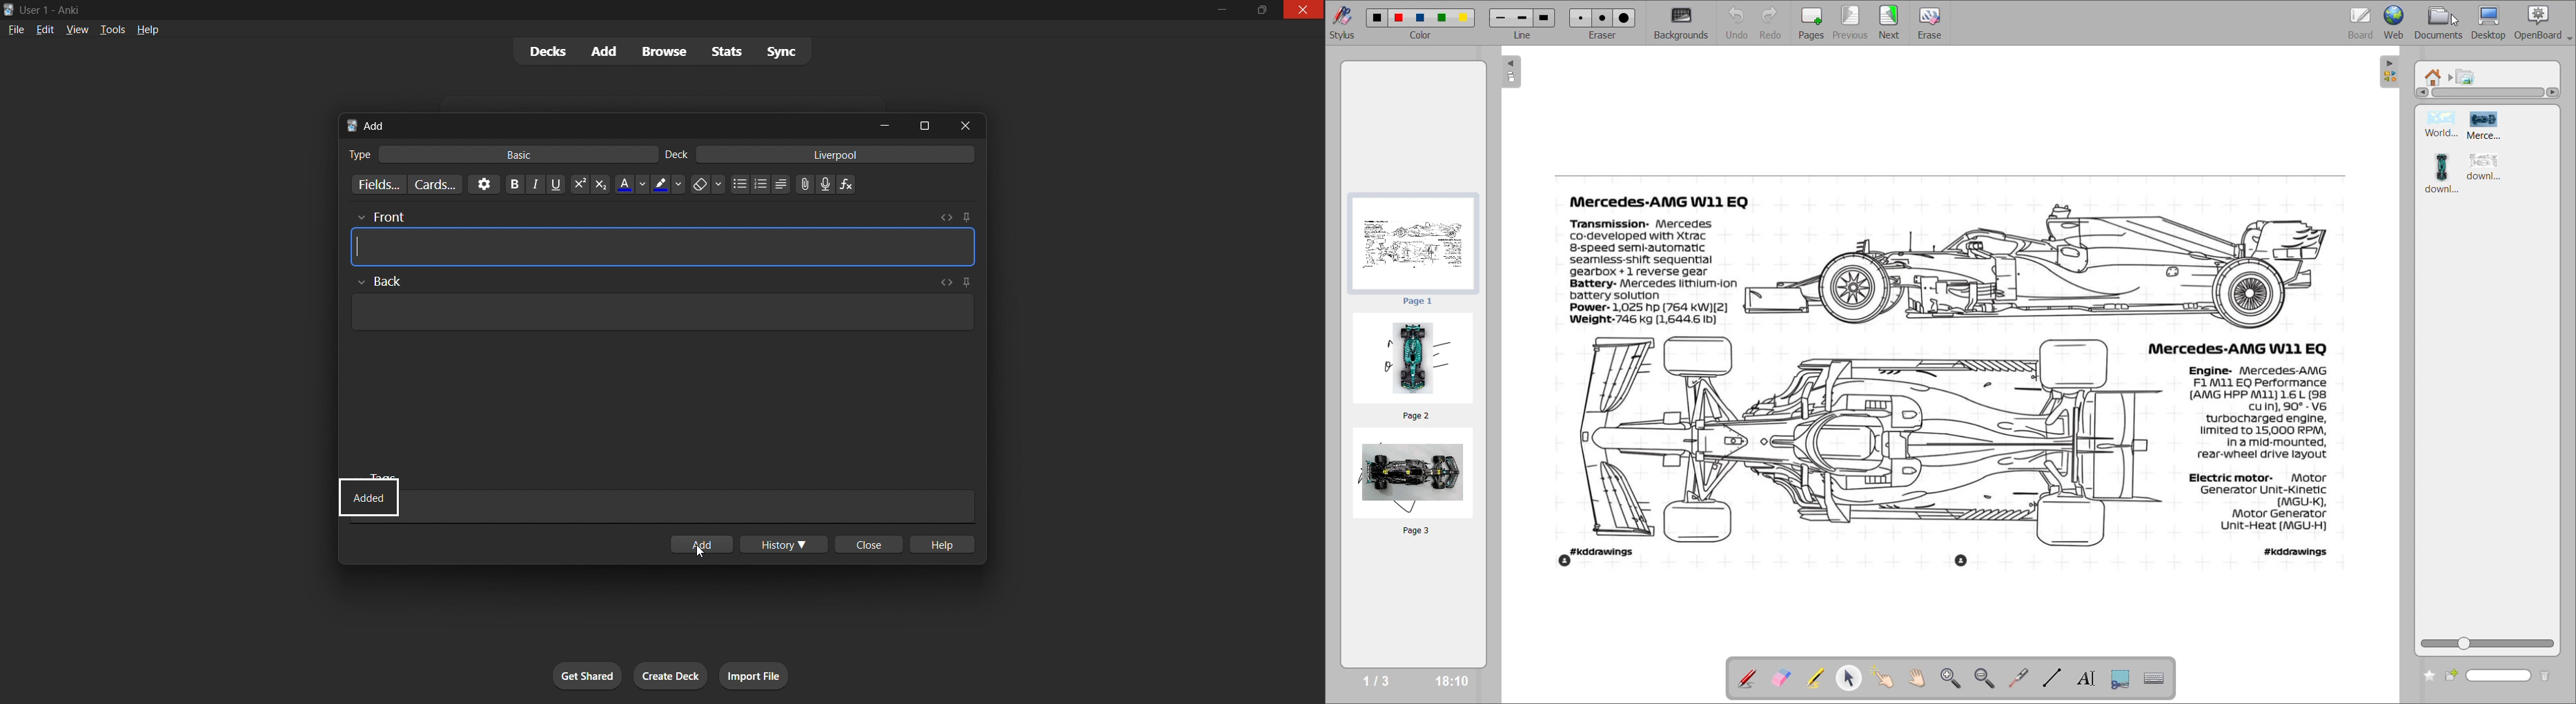 This screenshot has height=728, width=2576. I want to click on capture part of the screen, so click(2125, 678).